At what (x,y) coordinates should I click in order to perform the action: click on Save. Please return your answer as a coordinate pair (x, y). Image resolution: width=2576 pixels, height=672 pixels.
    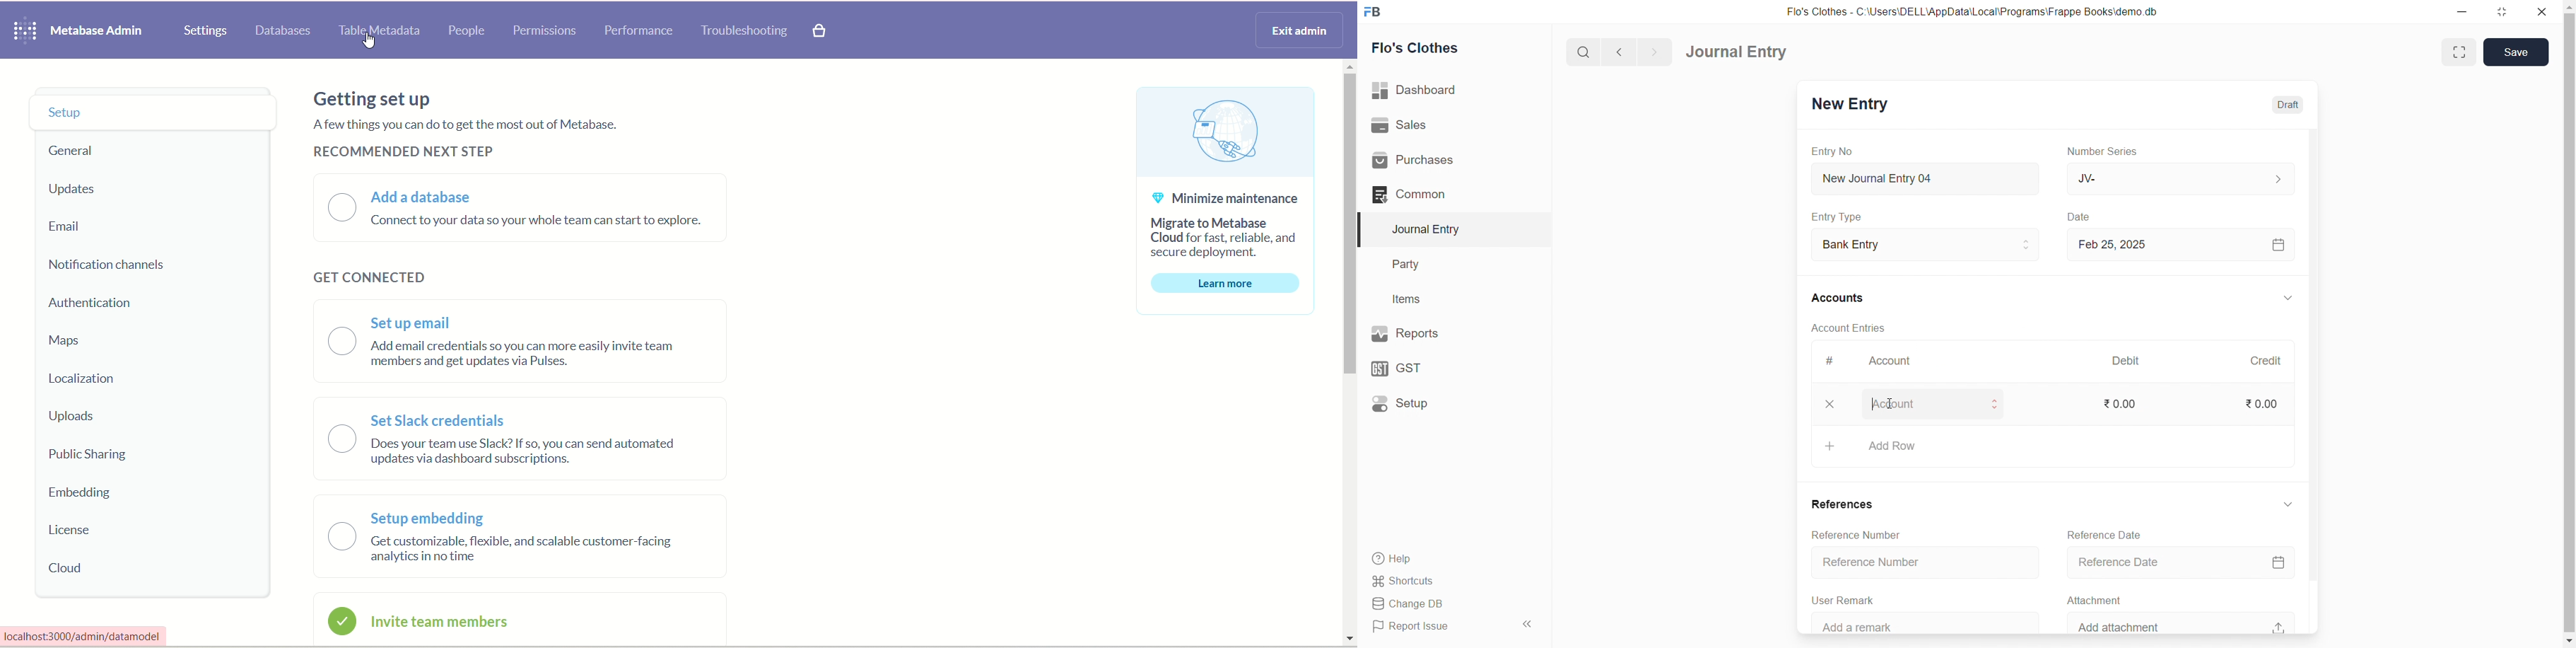
    Looking at the image, I should click on (2516, 53).